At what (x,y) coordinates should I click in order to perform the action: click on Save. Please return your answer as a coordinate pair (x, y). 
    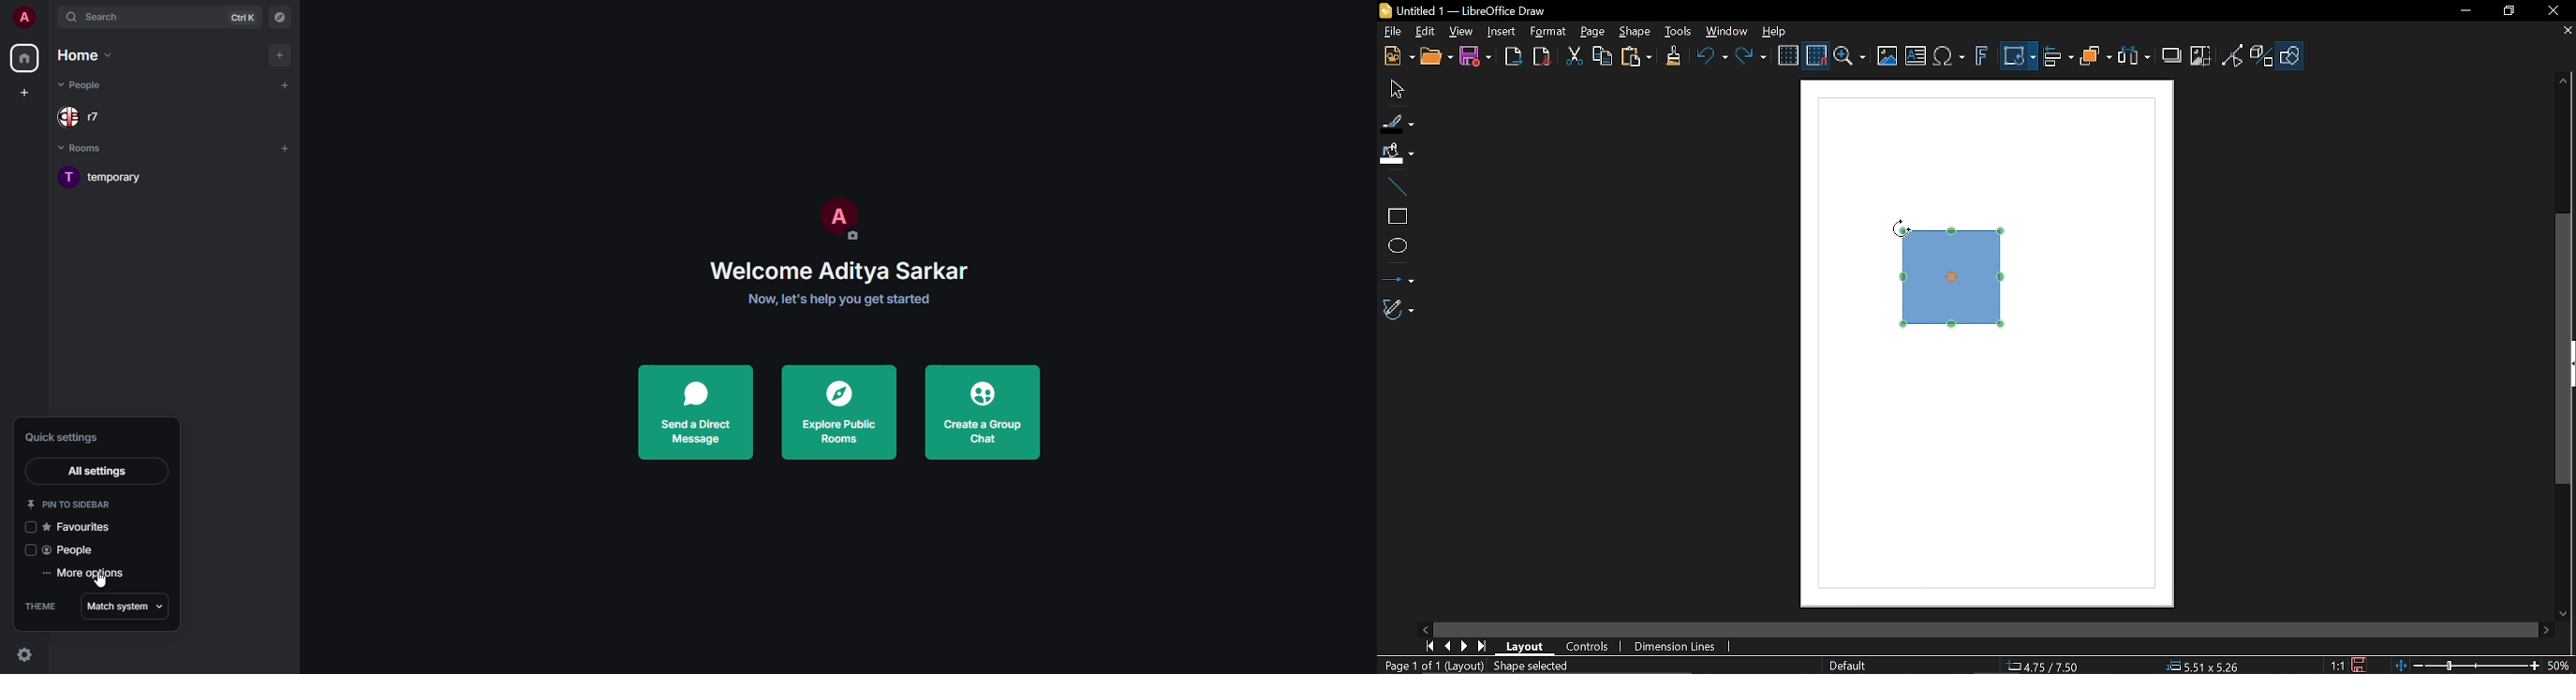
    Looking at the image, I should click on (1474, 59).